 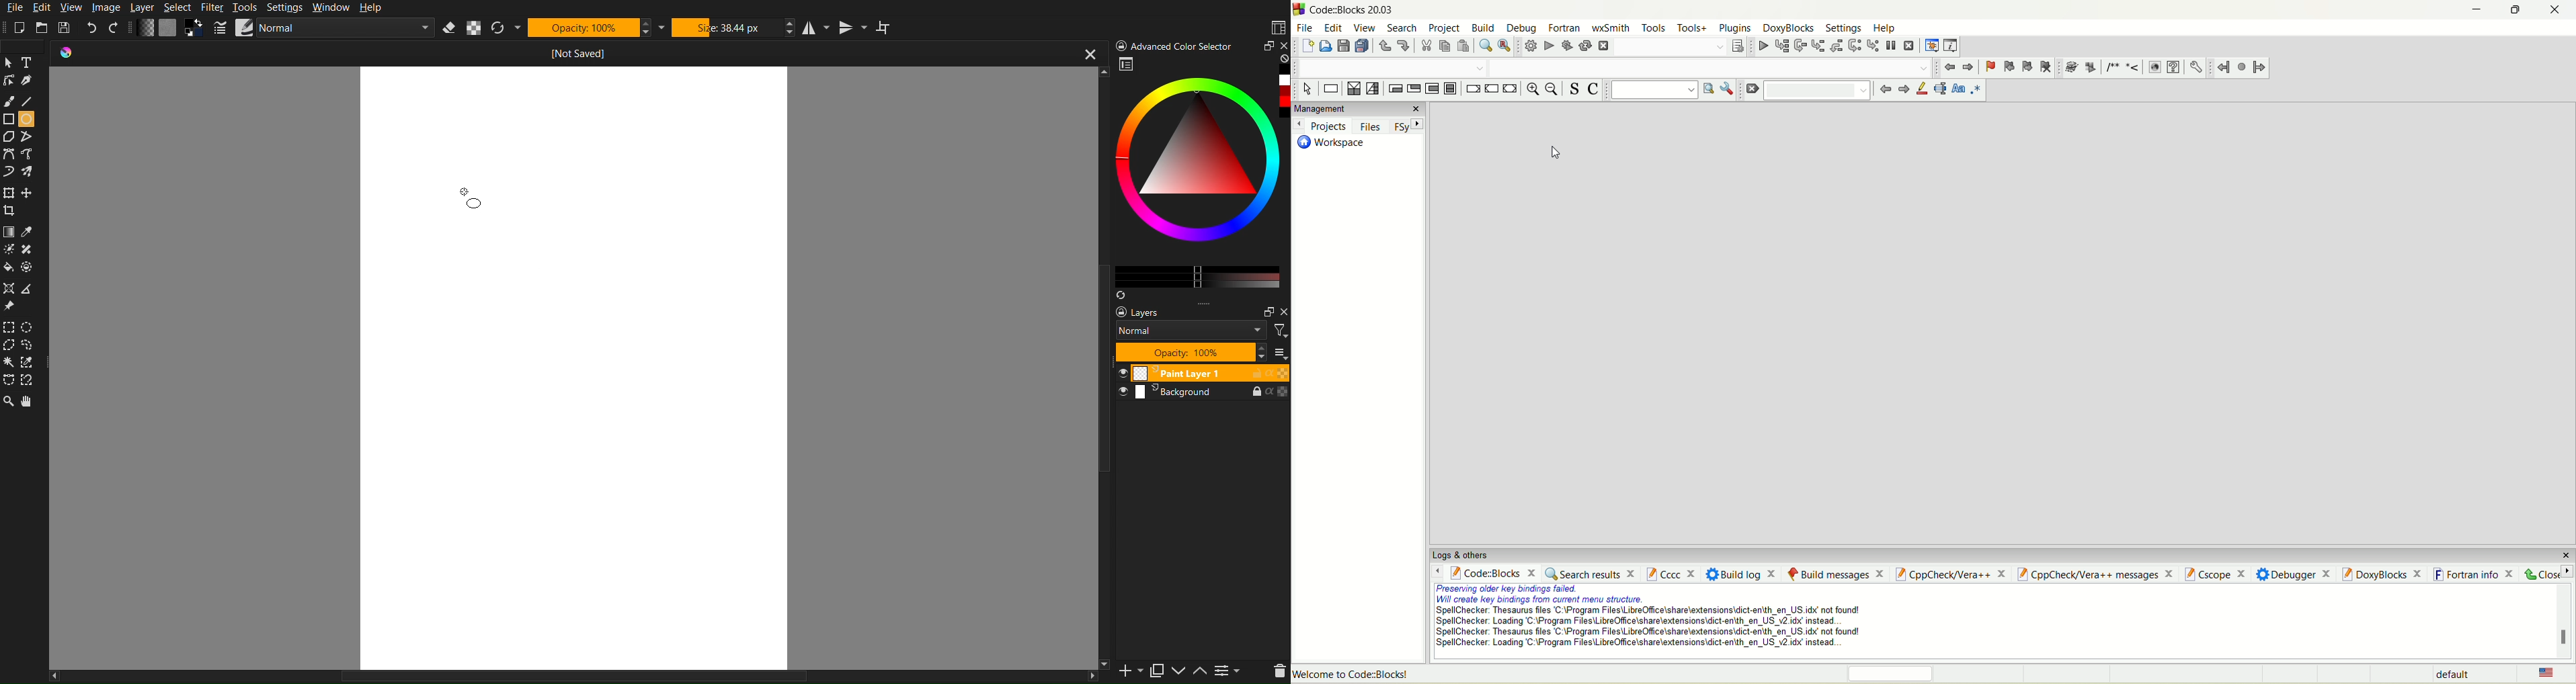 What do you see at coordinates (1949, 46) in the screenshot?
I see `various info` at bounding box center [1949, 46].